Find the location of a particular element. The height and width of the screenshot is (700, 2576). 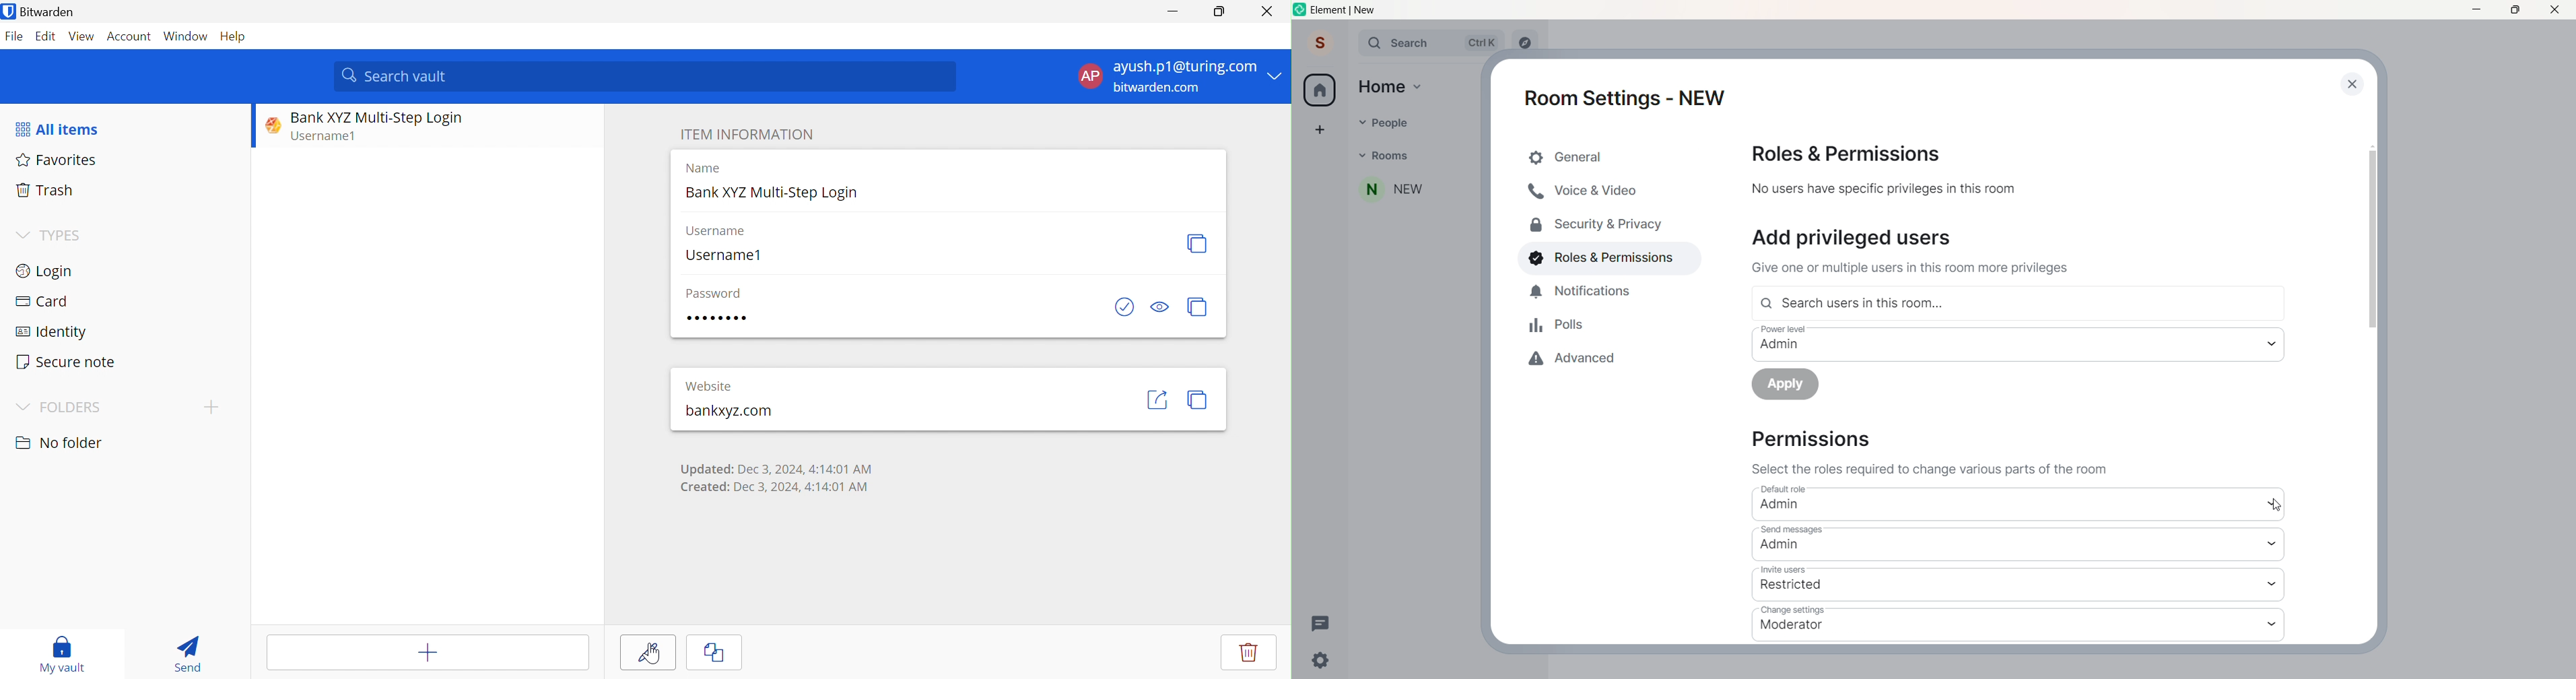

View is located at coordinates (82, 36).